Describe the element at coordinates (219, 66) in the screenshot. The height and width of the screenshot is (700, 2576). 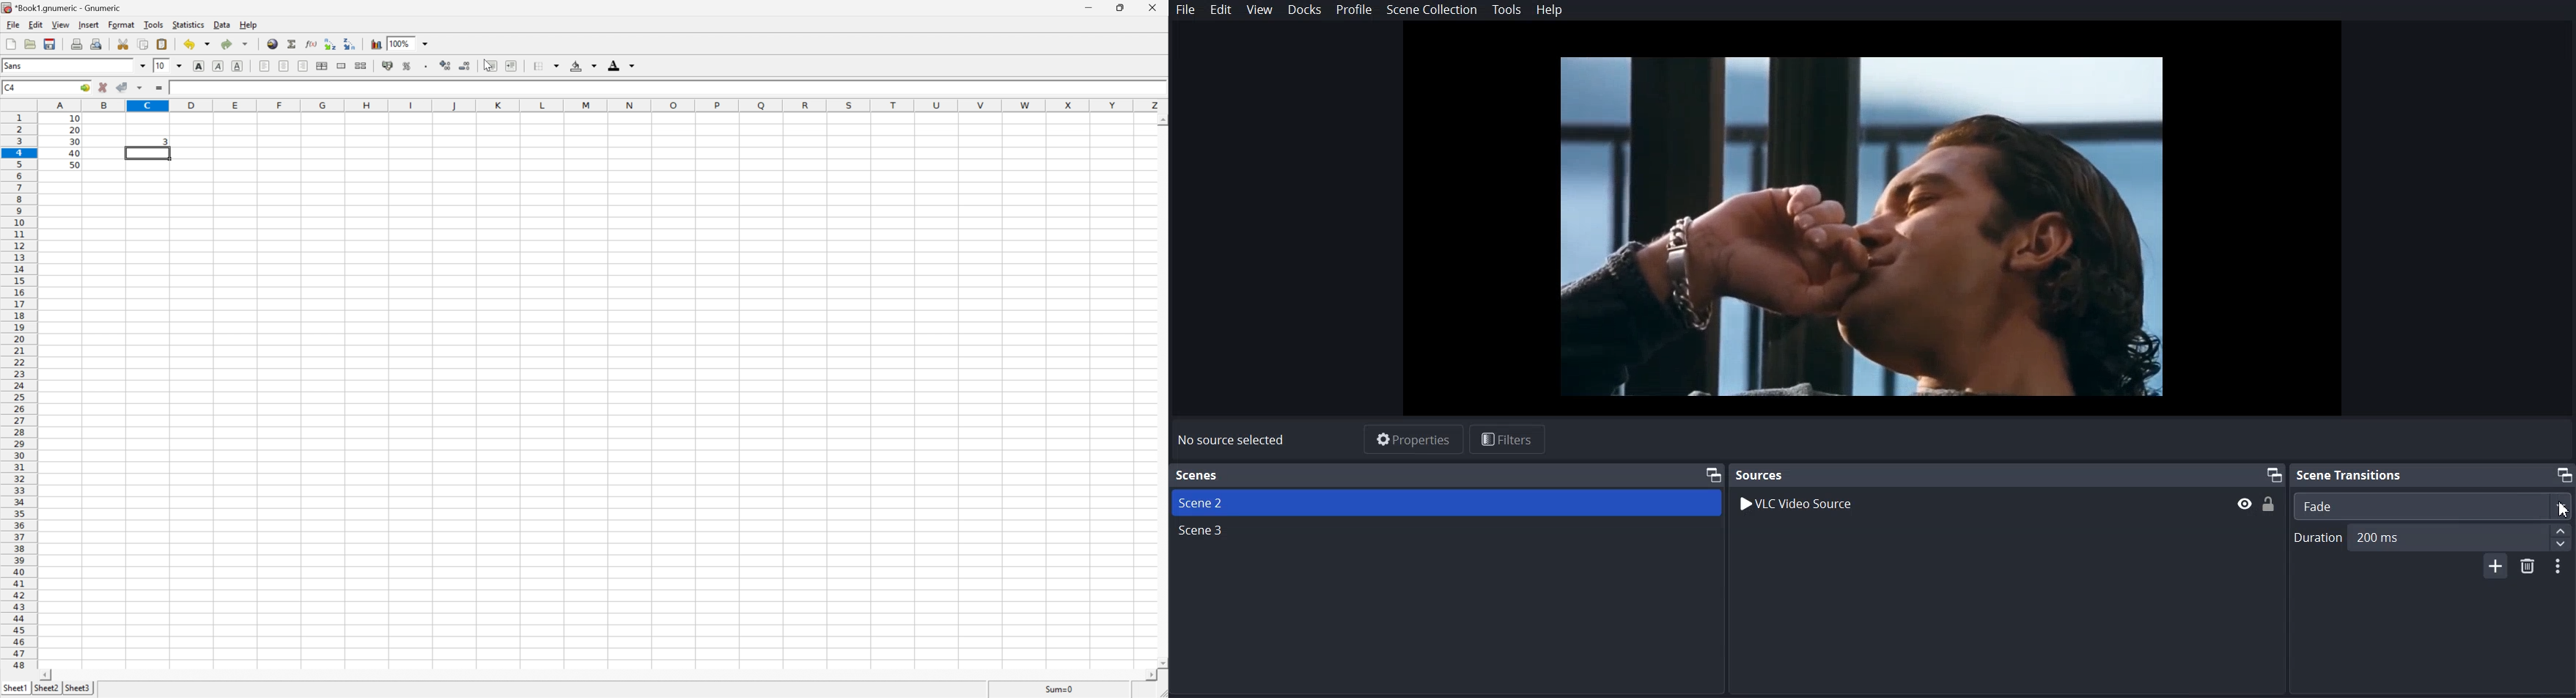
I see `Italic` at that location.